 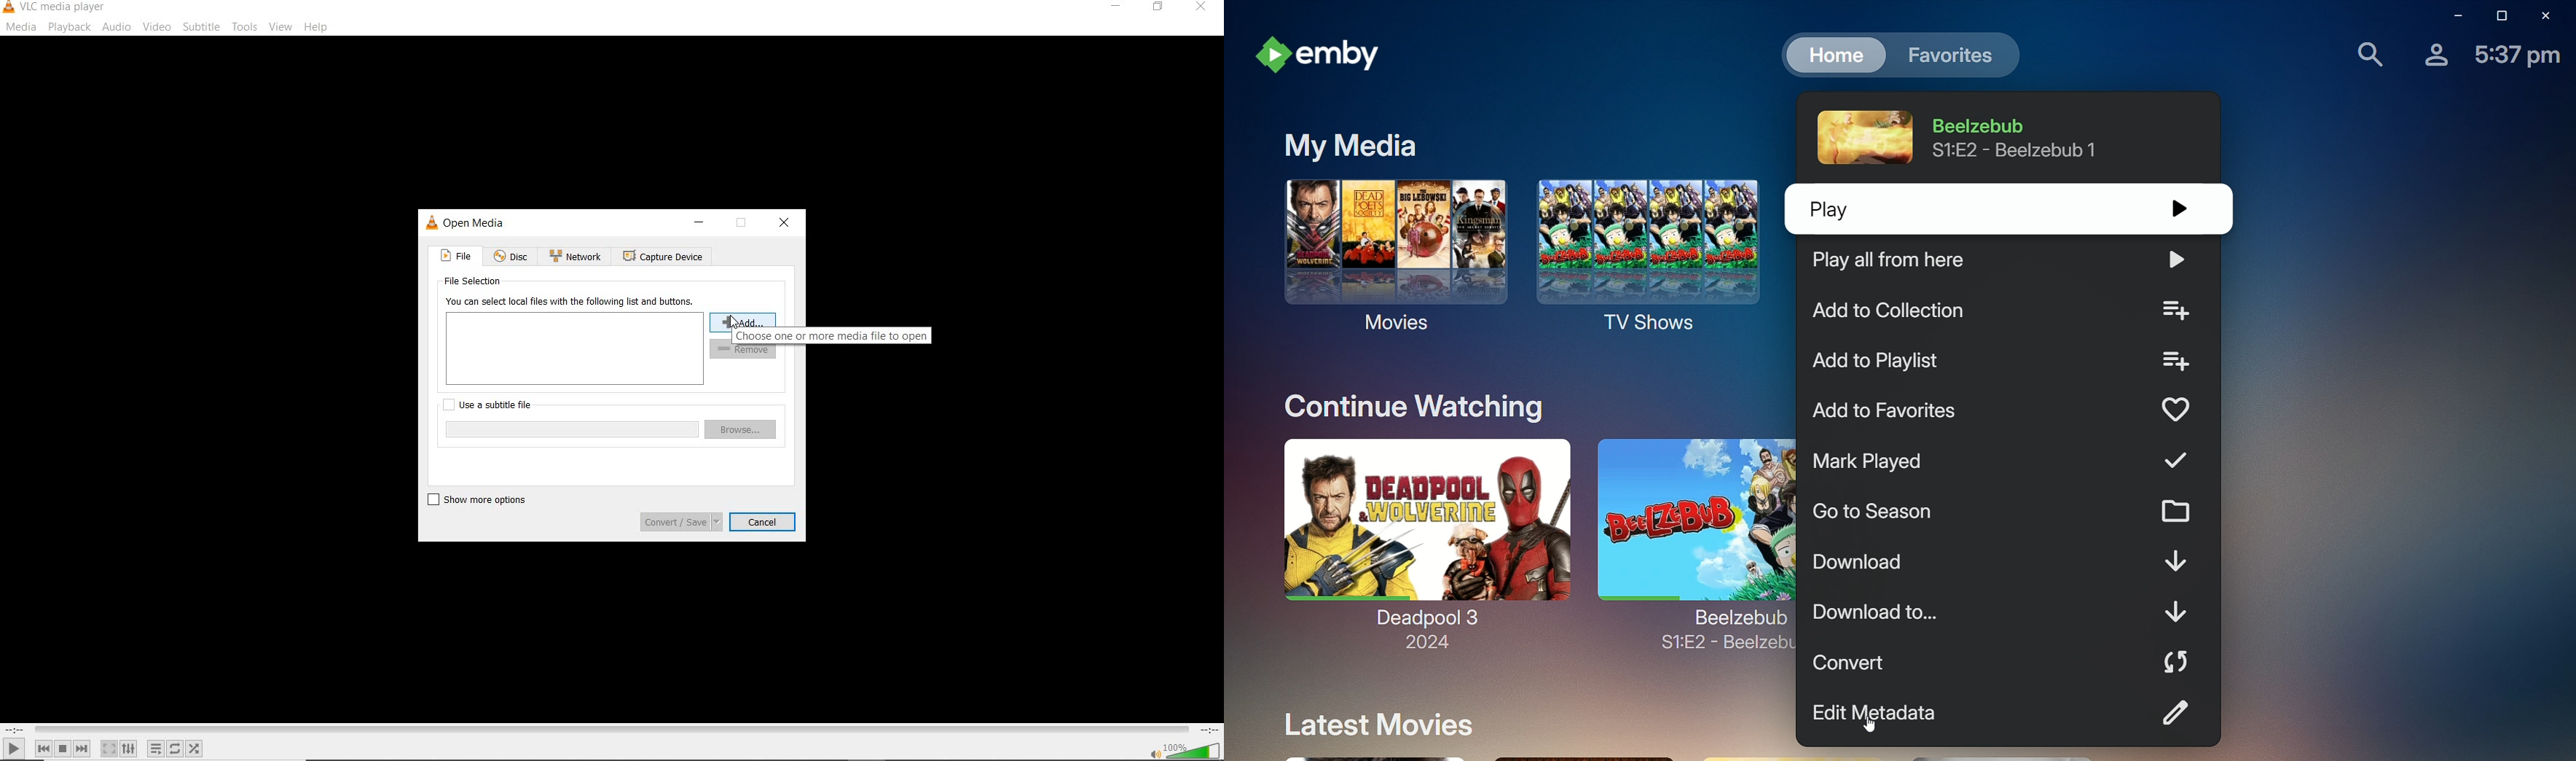 What do you see at coordinates (466, 223) in the screenshot?
I see `open media` at bounding box center [466, 223].